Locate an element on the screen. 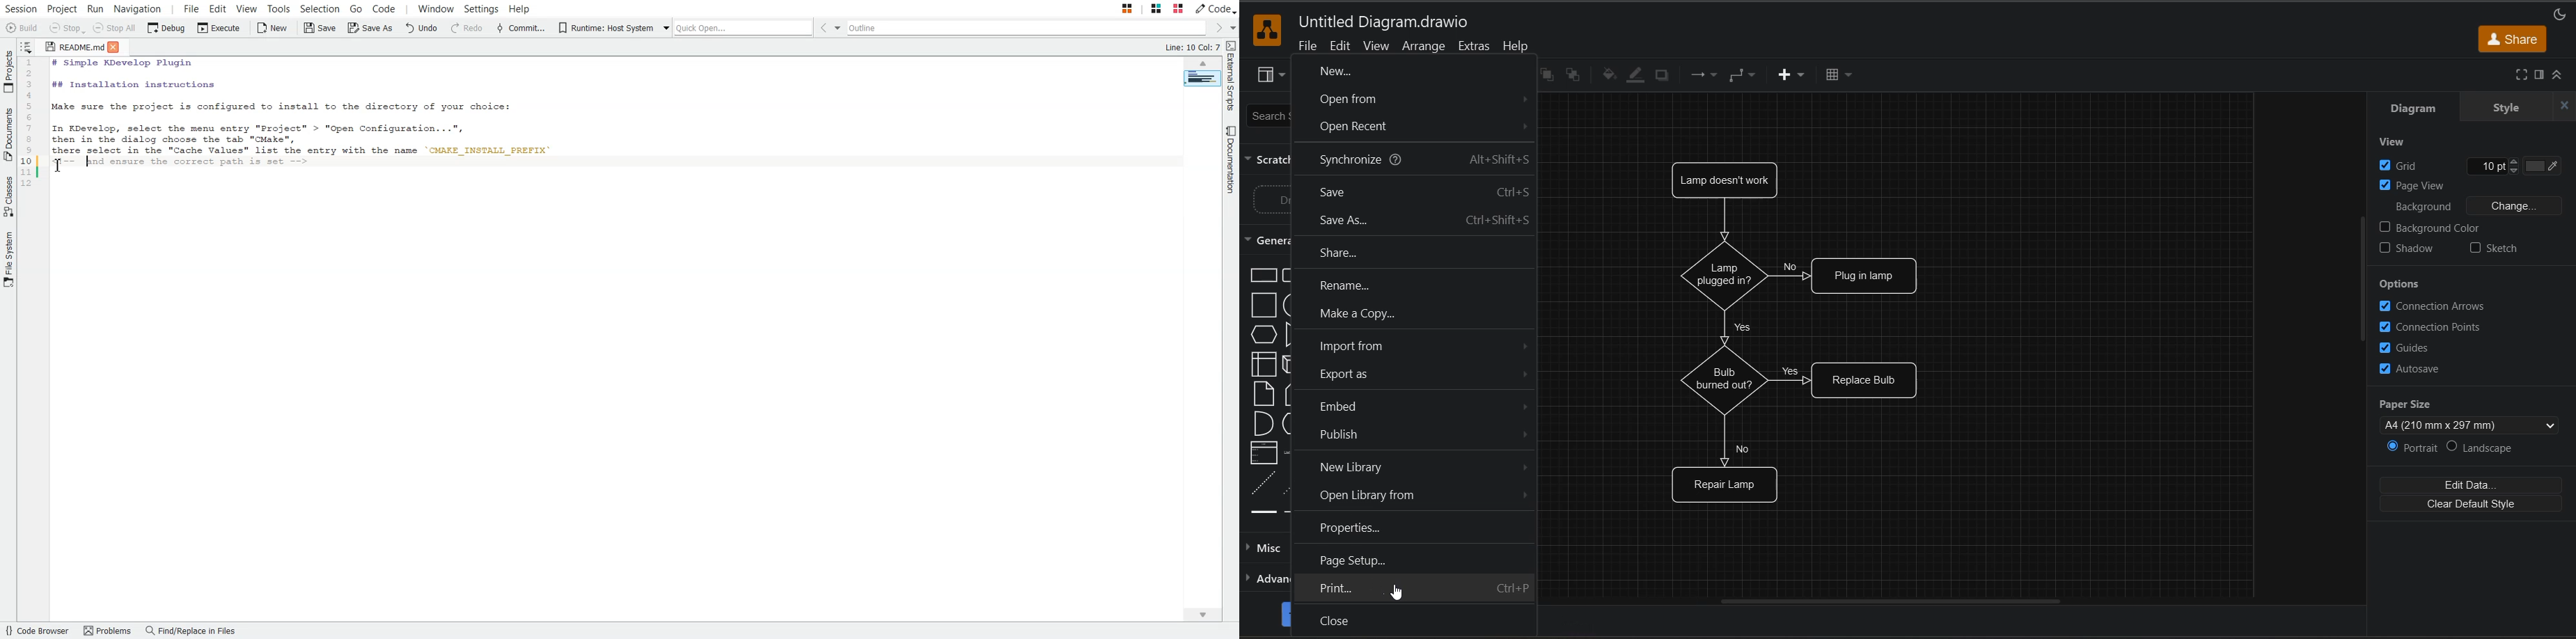  Show sorted list is located at coordinates (26, 46).